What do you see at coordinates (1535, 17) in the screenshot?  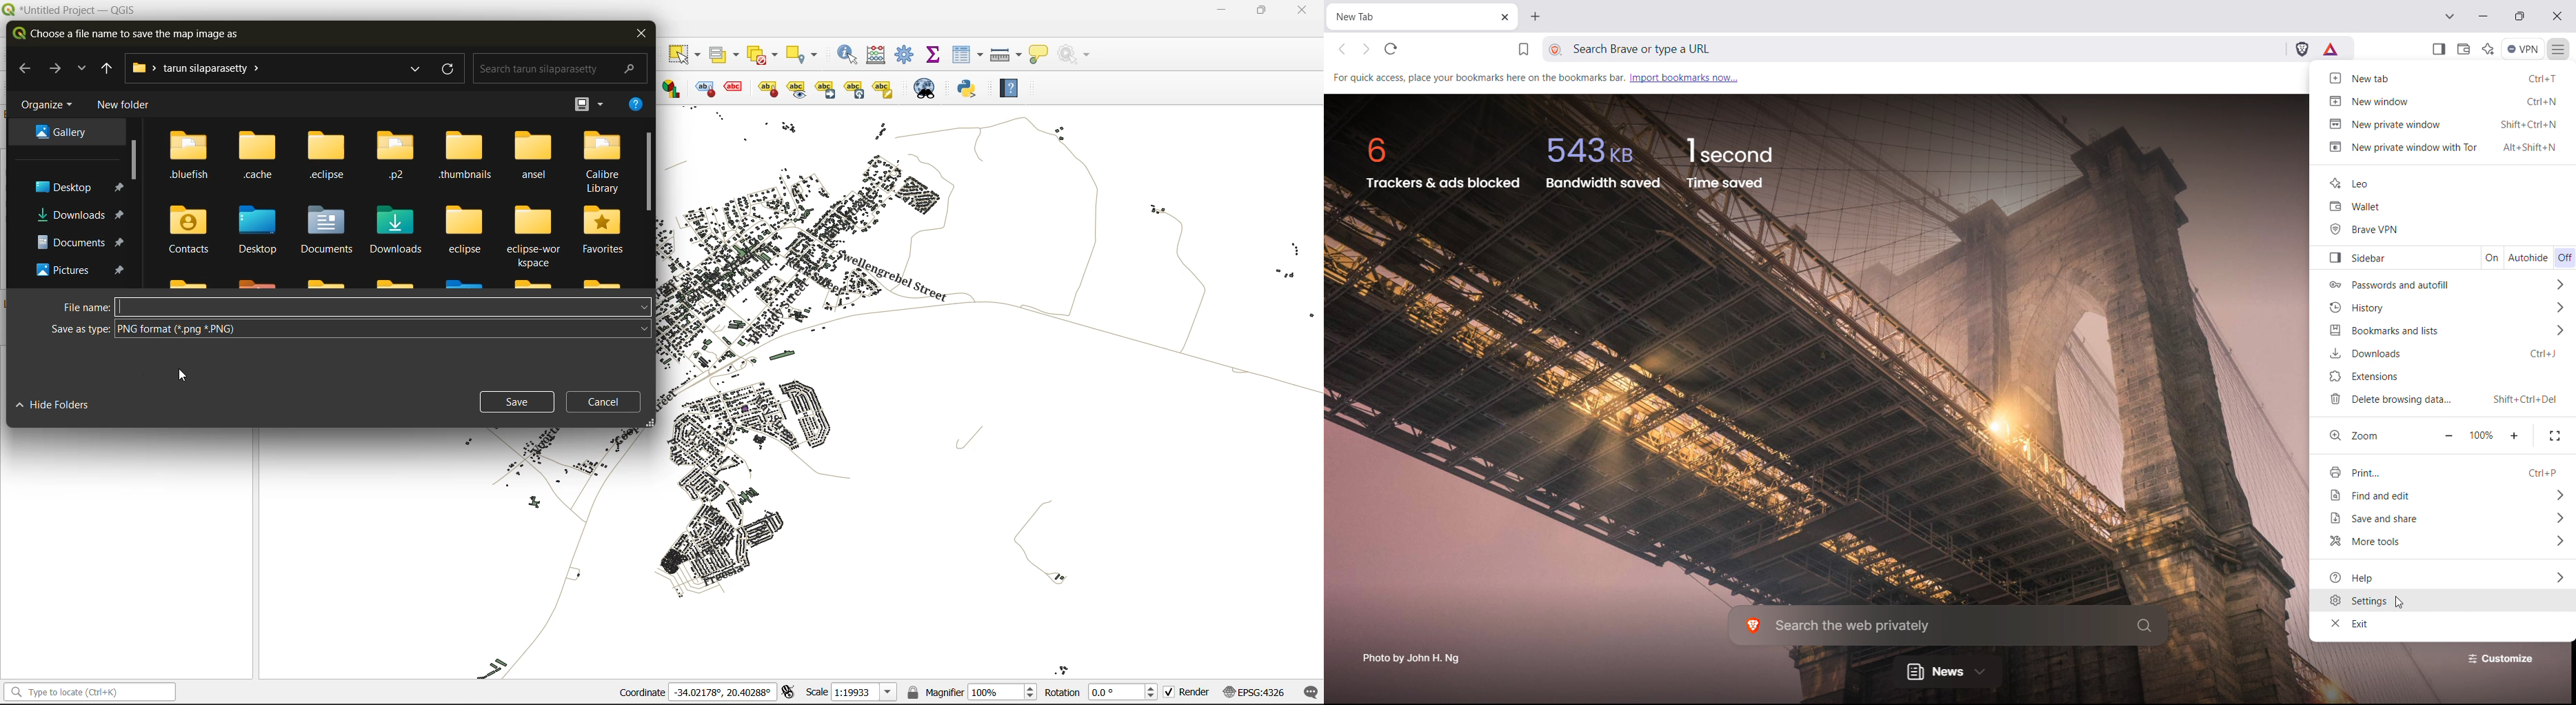 I see `open new tab` at bounding box center [1535, 17].